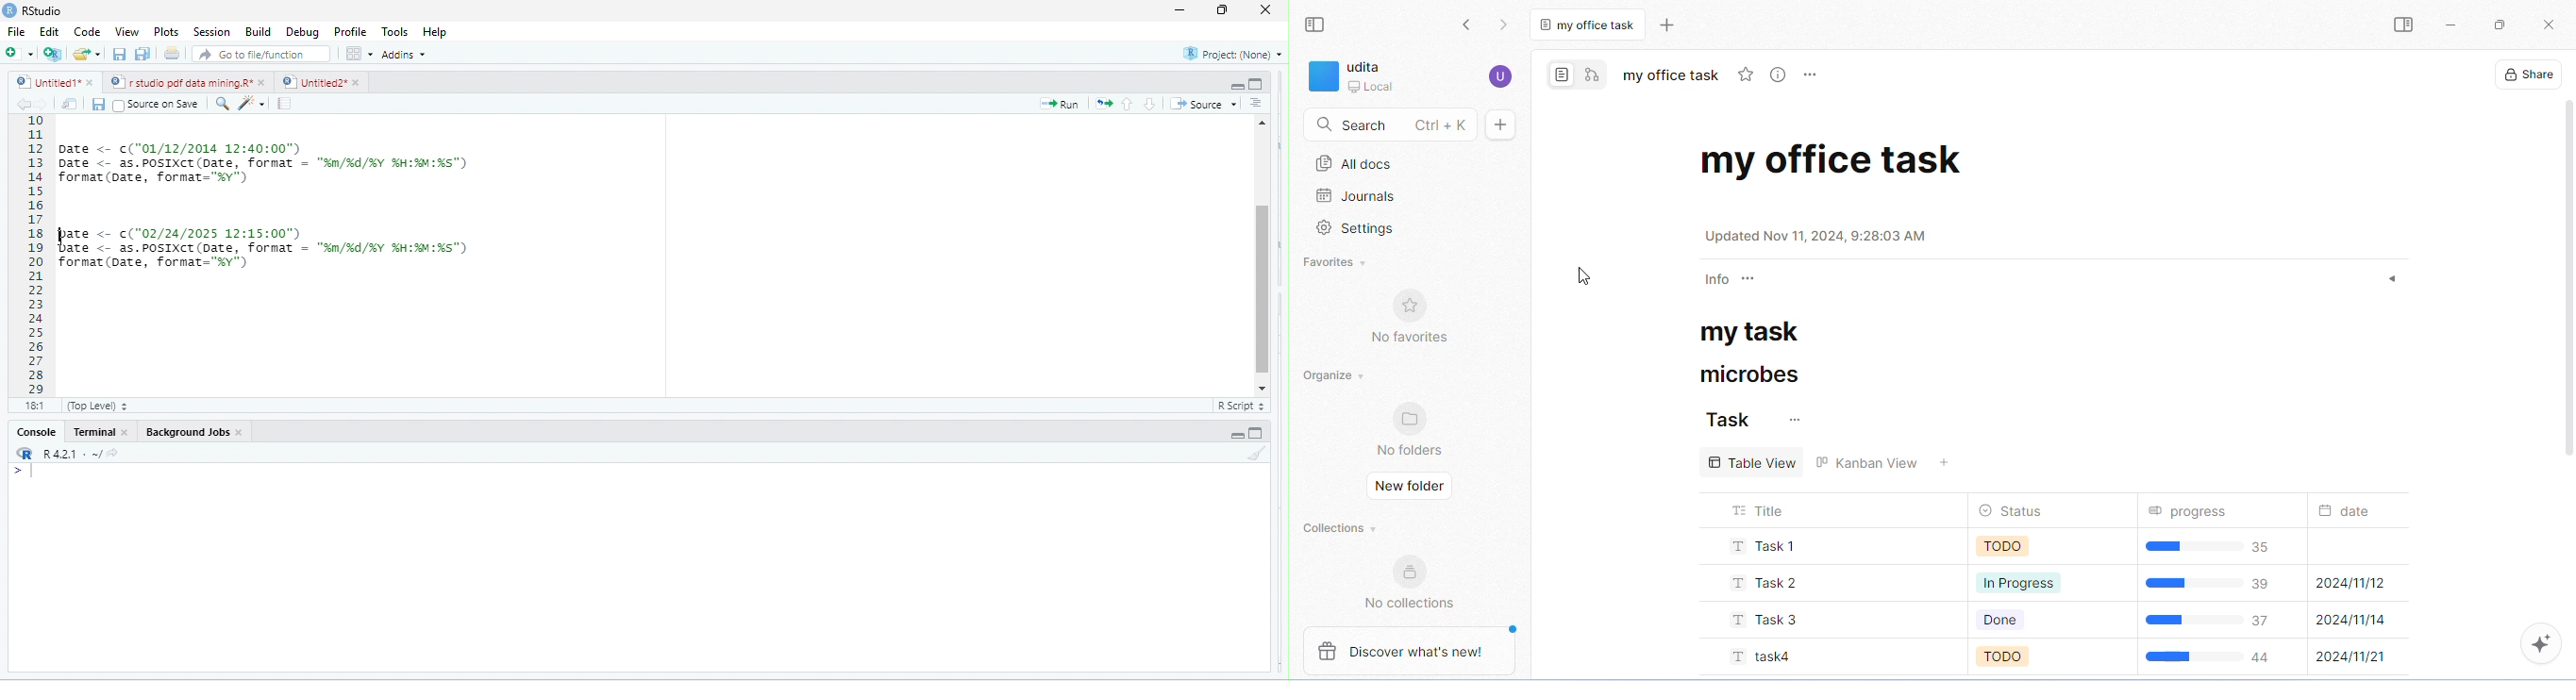 This screenshot has height=700, width=2576. What do you see at coordinates (287, 103) in the screenshot?
I see `compile report` at bounding box center [287, 103].